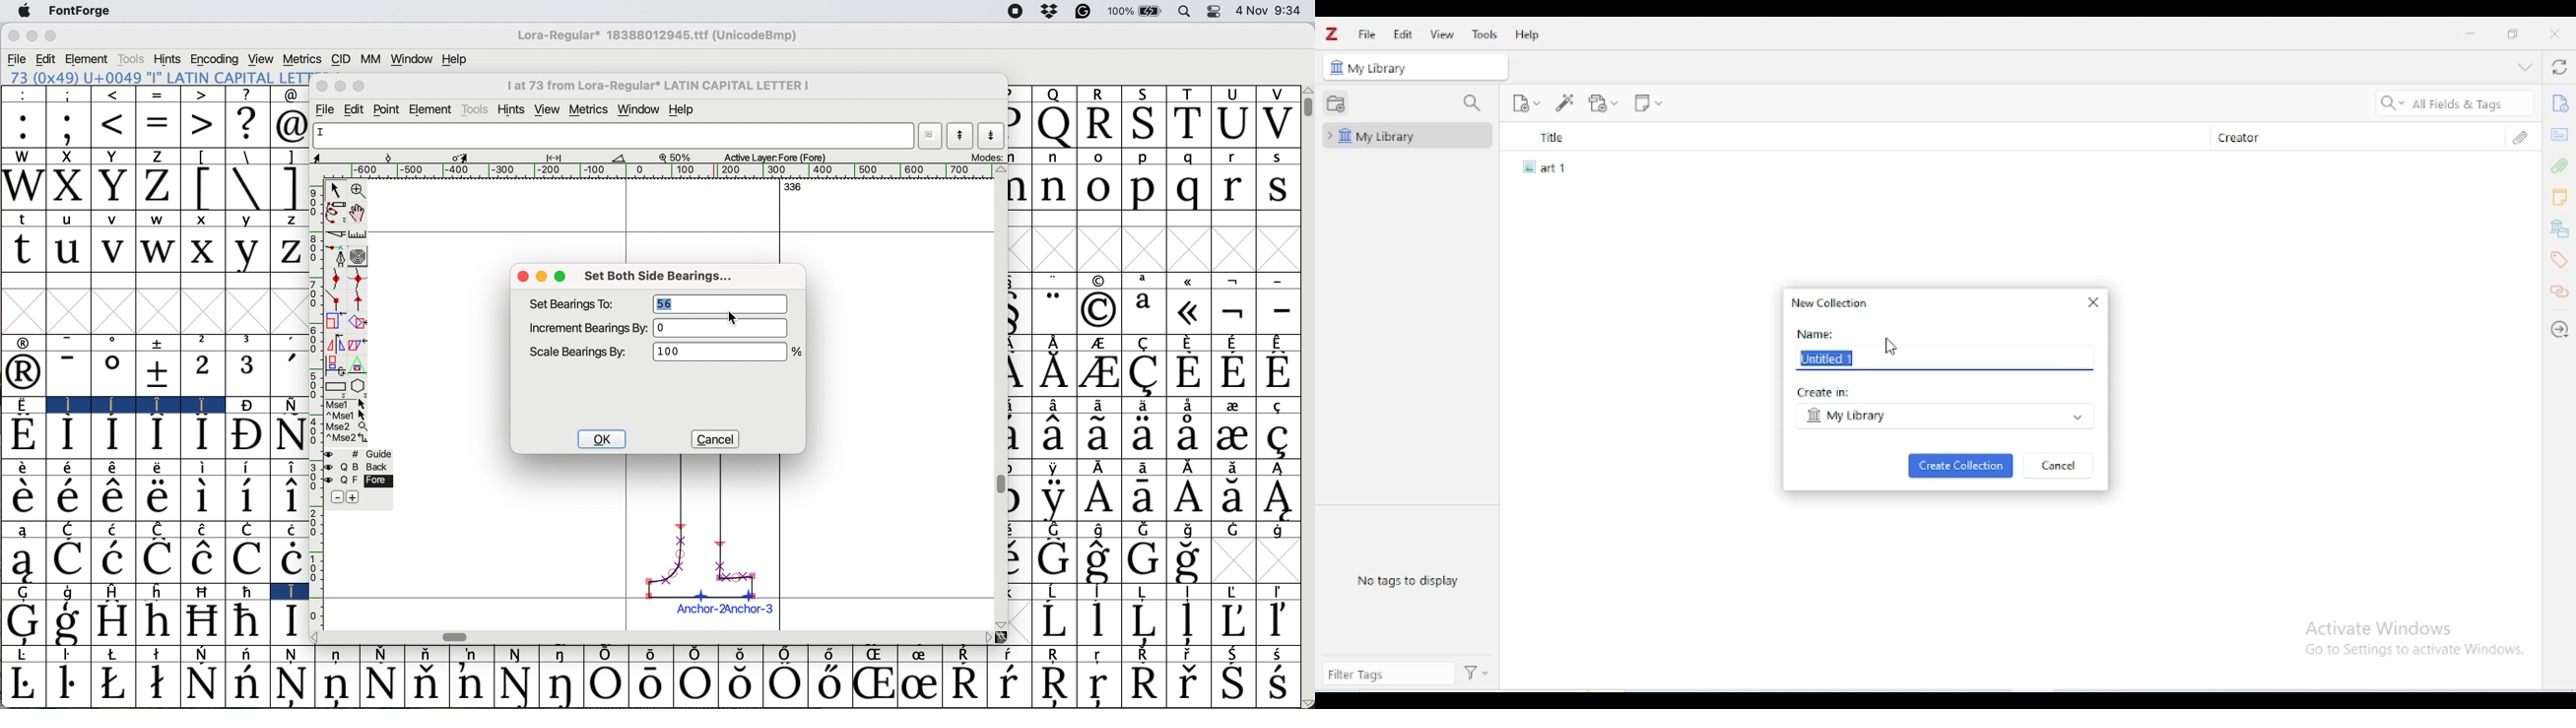 This screenshot has width=2576, height=728. I want to click on no tags to display, so click(1408, 579).